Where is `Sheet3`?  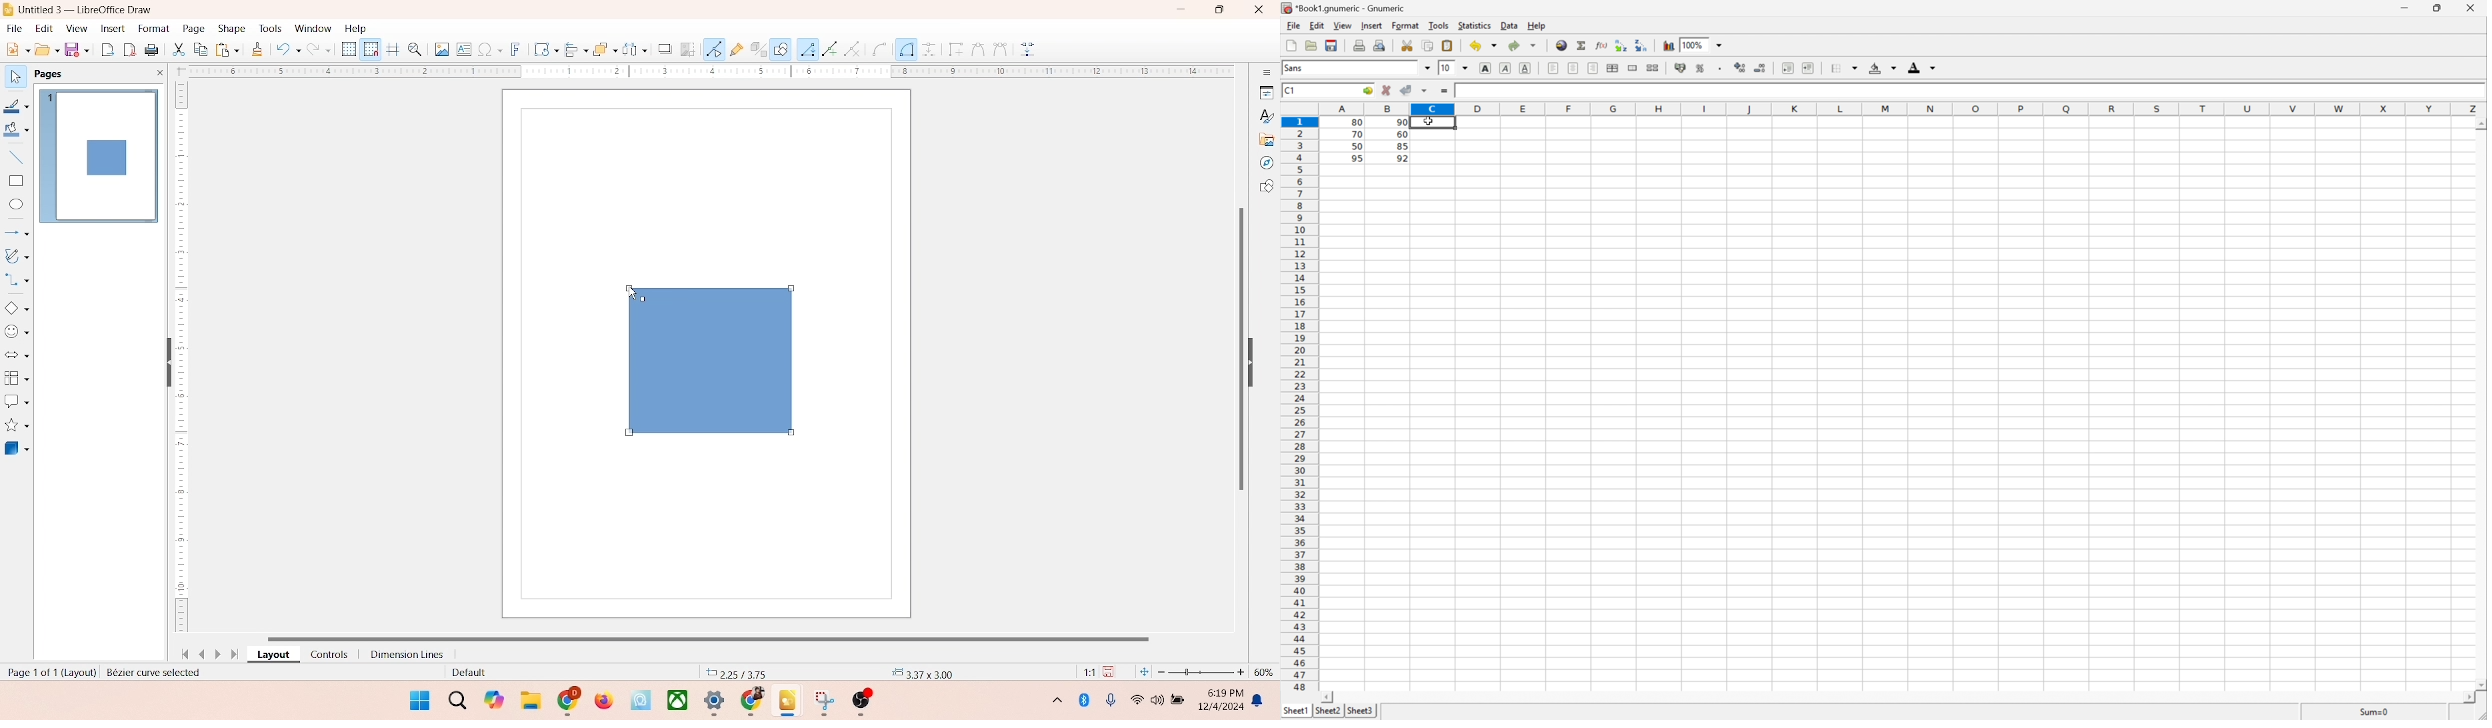 Sheet3 is located at coordinates (1360, 710).